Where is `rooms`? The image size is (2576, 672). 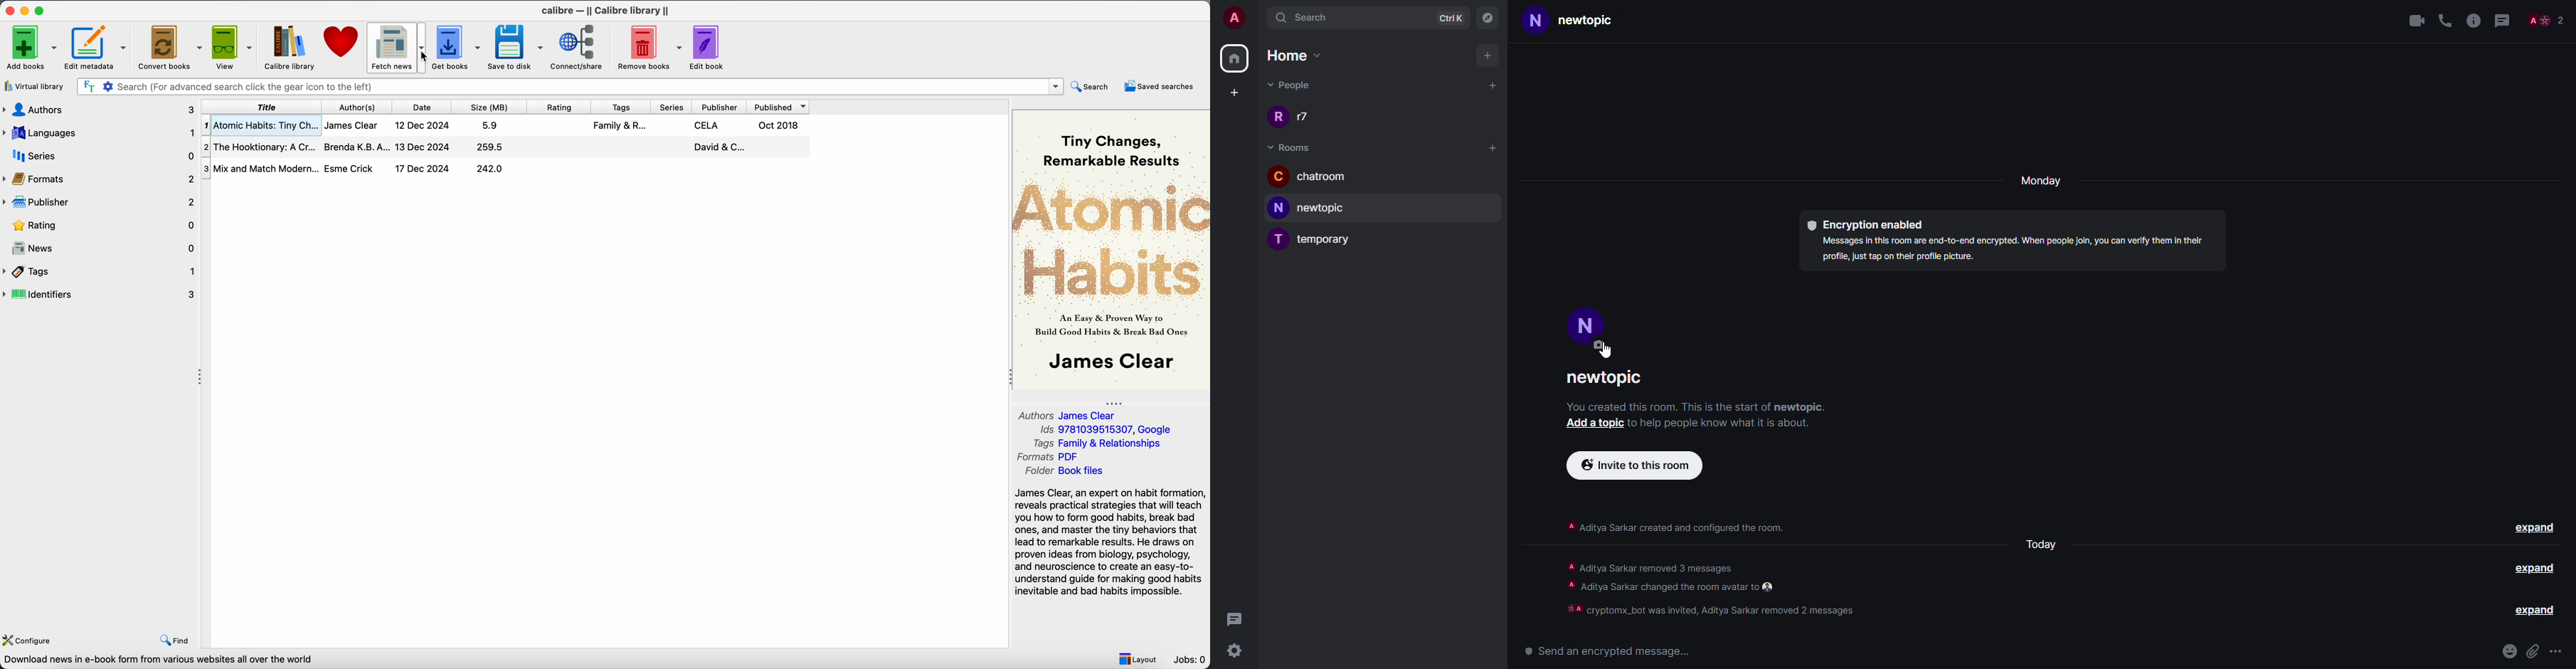
rooms is located at coordinates (1292, 147).